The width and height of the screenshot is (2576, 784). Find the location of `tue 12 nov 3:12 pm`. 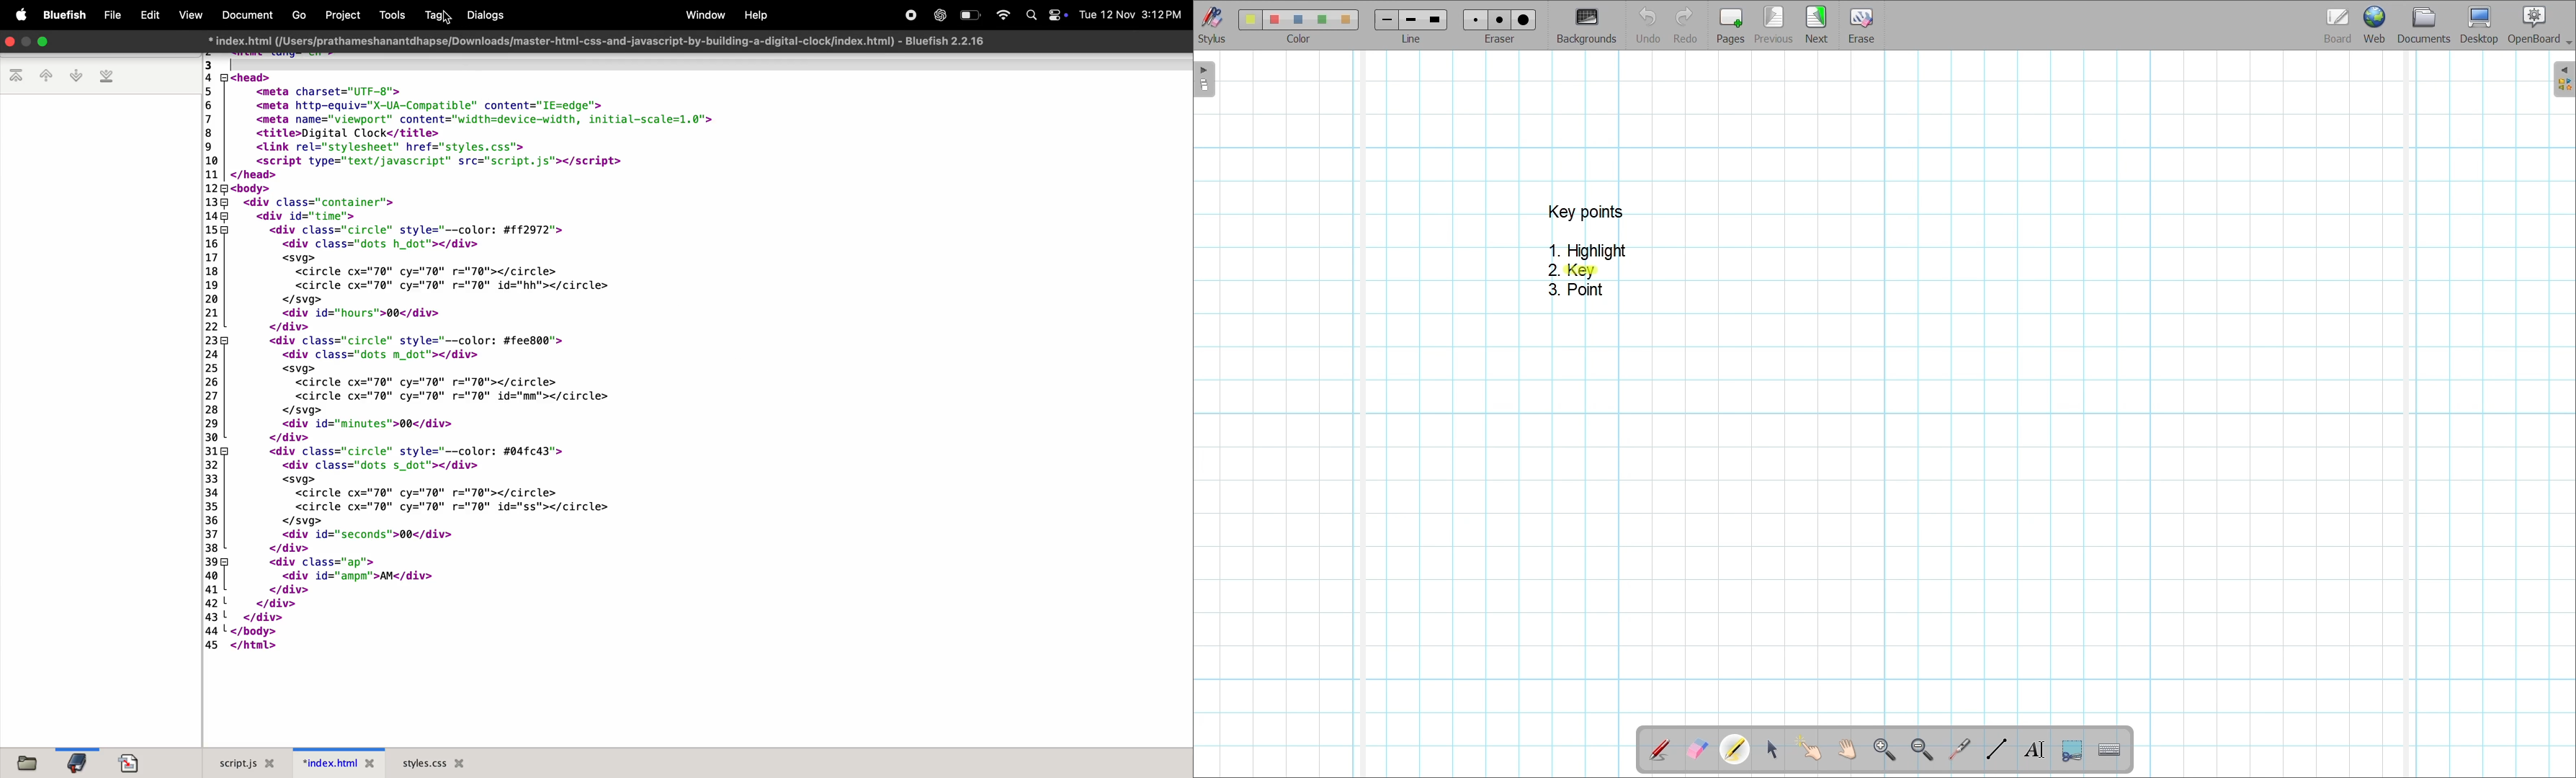

tue 12 nov 3:12 pm is located at coordinates (1131, 15).